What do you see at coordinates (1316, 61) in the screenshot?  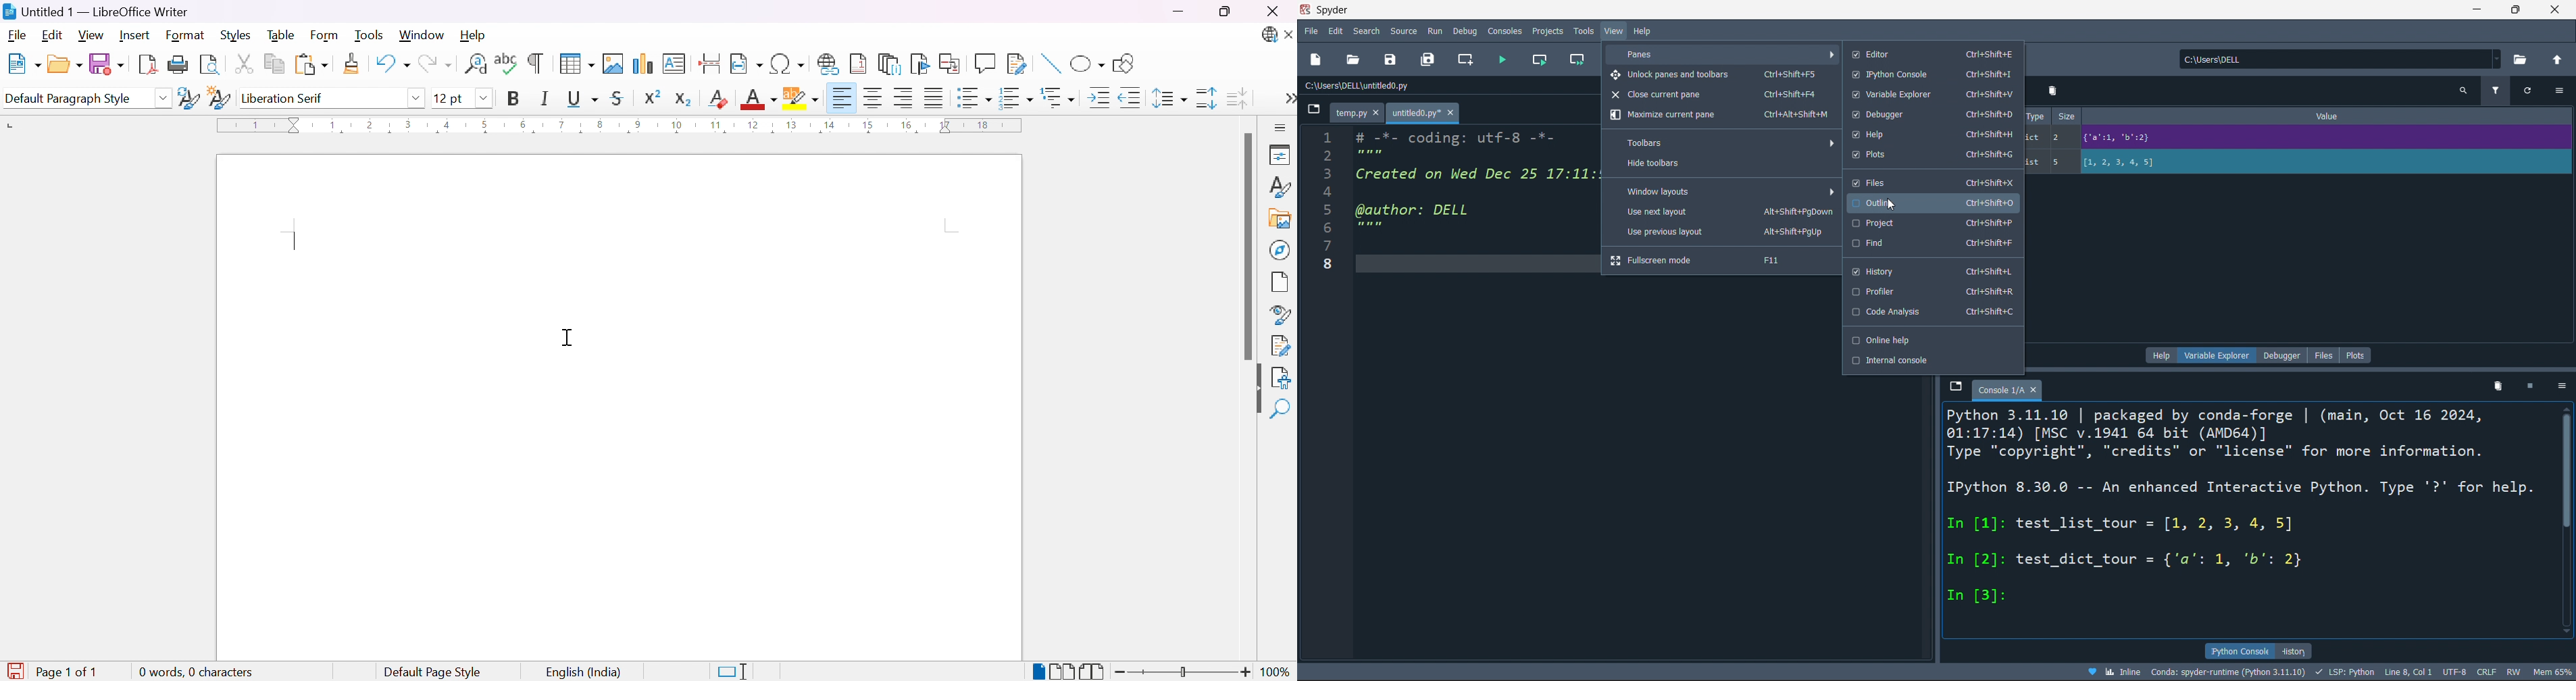 I see `new file` at bounding box center [1316, 61].